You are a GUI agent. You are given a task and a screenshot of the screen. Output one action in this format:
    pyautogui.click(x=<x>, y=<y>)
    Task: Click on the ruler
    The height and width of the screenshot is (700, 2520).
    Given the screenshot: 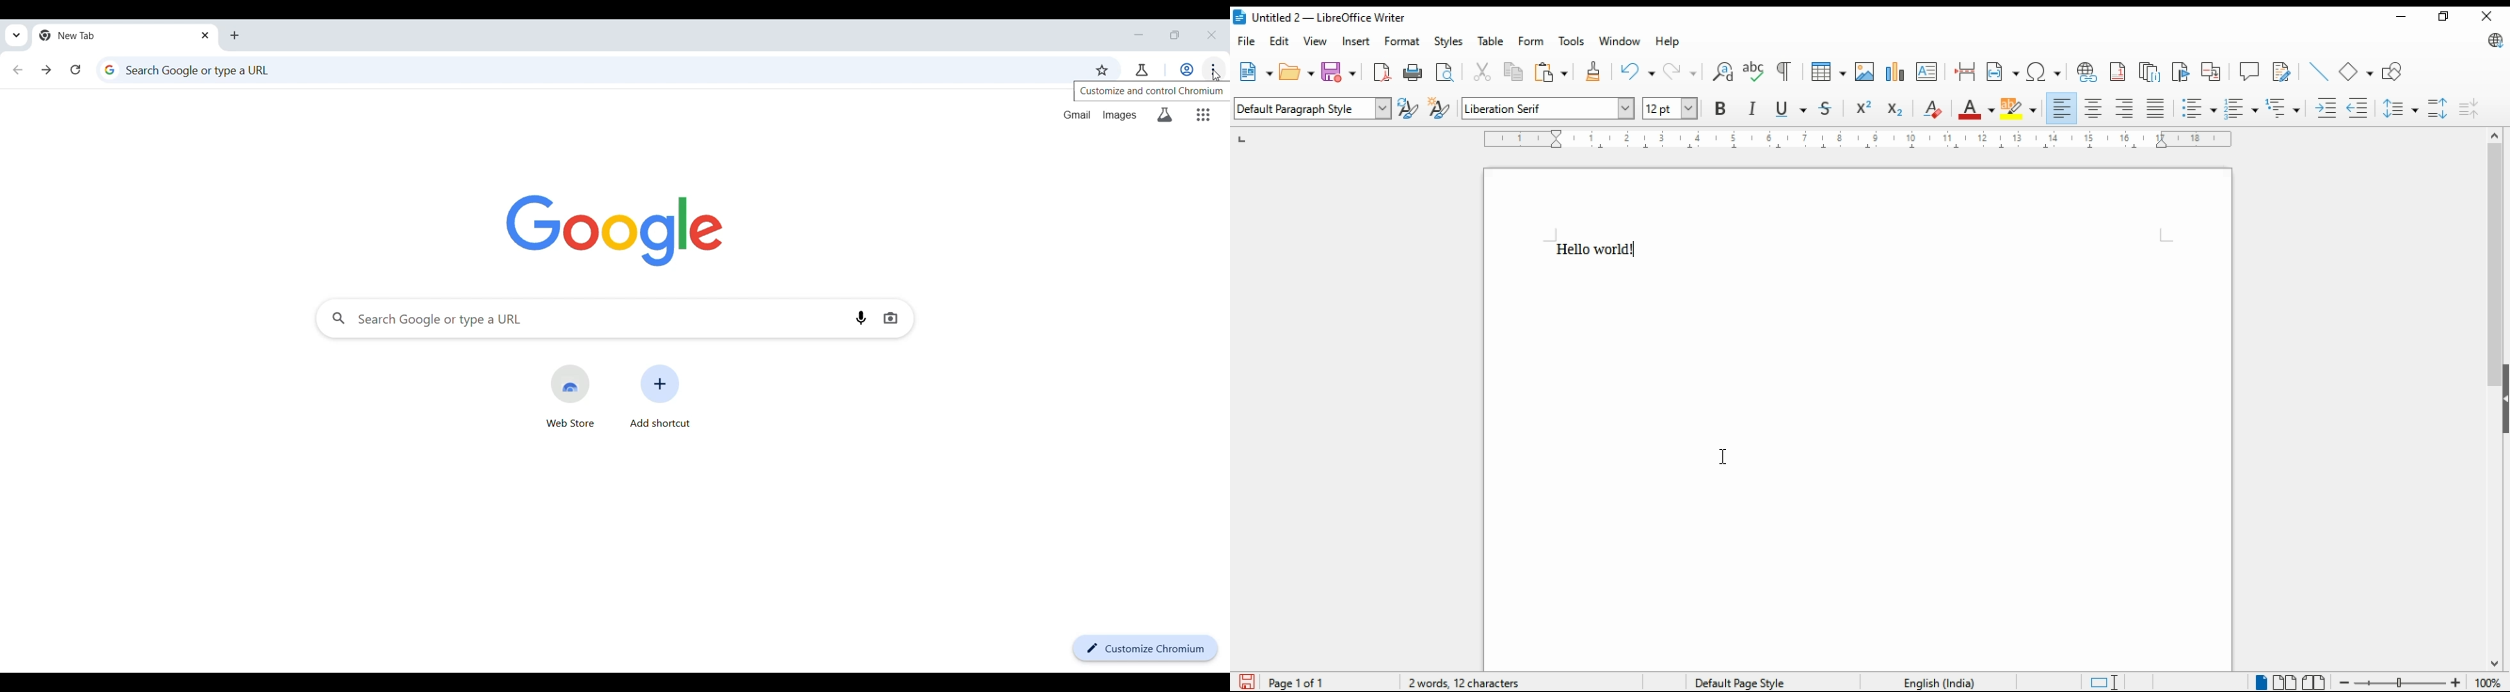 What is the action you would take?
    pyautogui.click(x=1858, y=139)
    